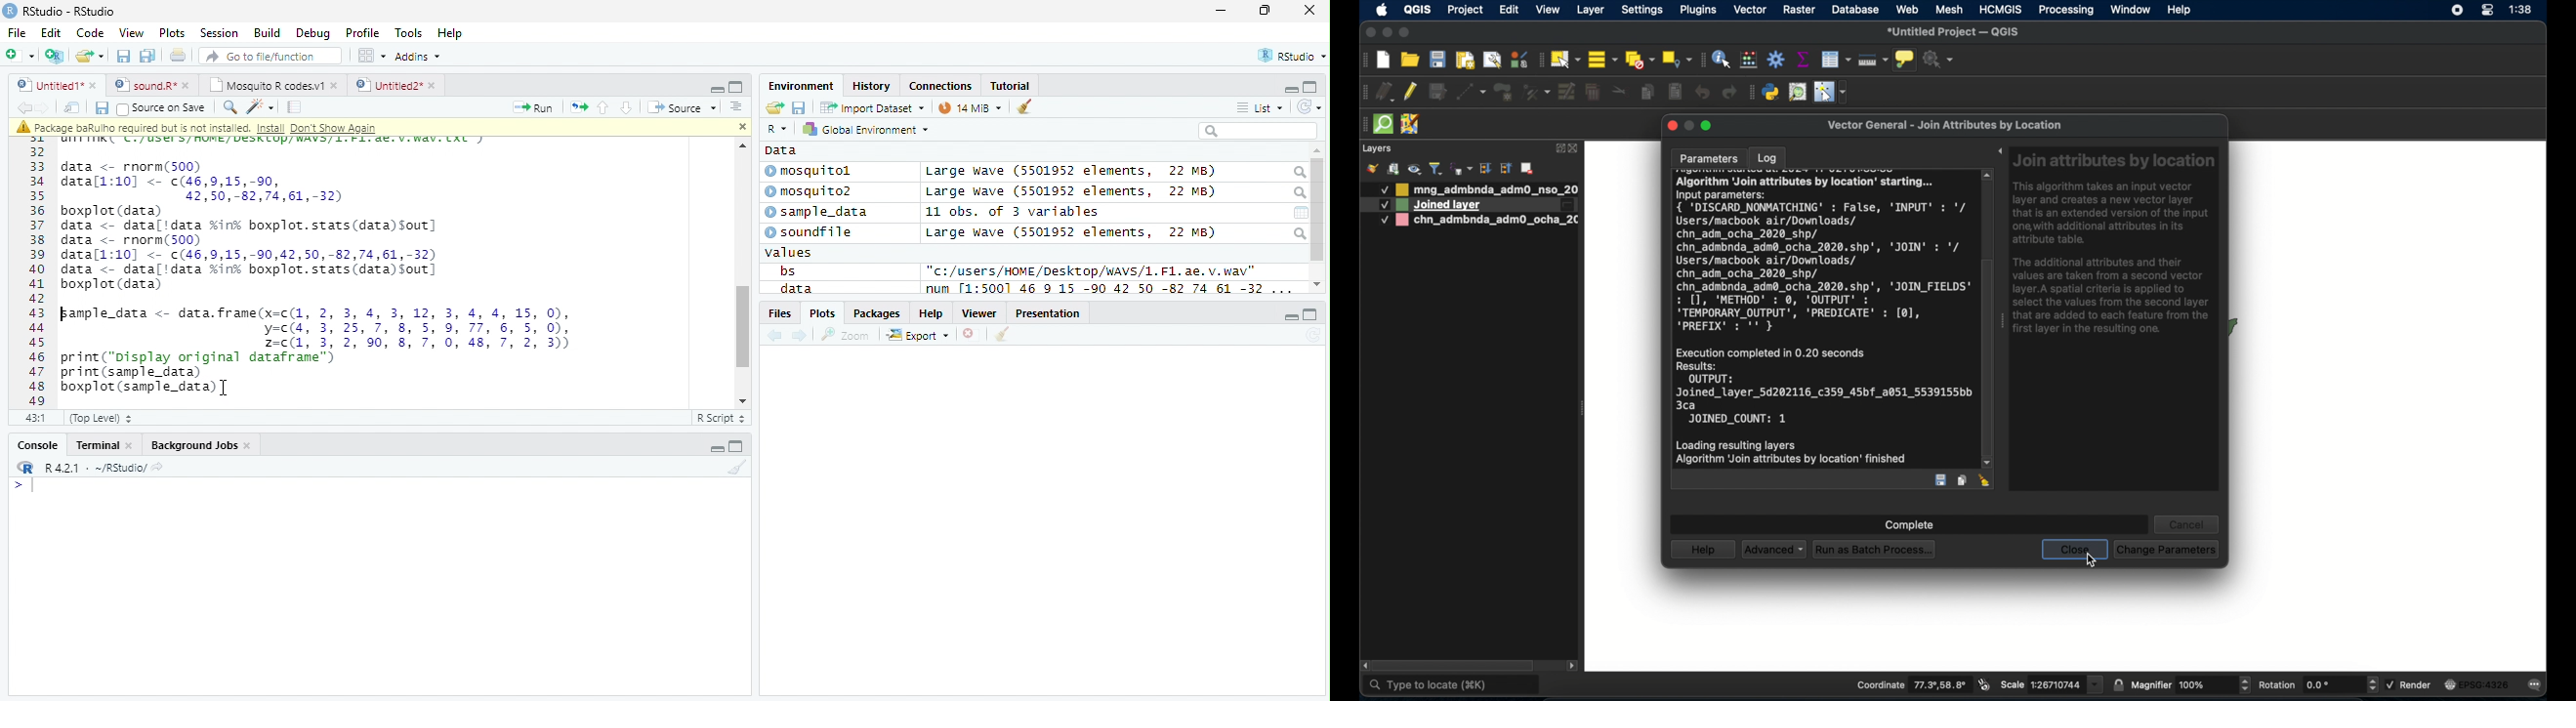  Describe the element at coordinates (147, 57) in the screenshot. I see `Save all the open documents` at that location.